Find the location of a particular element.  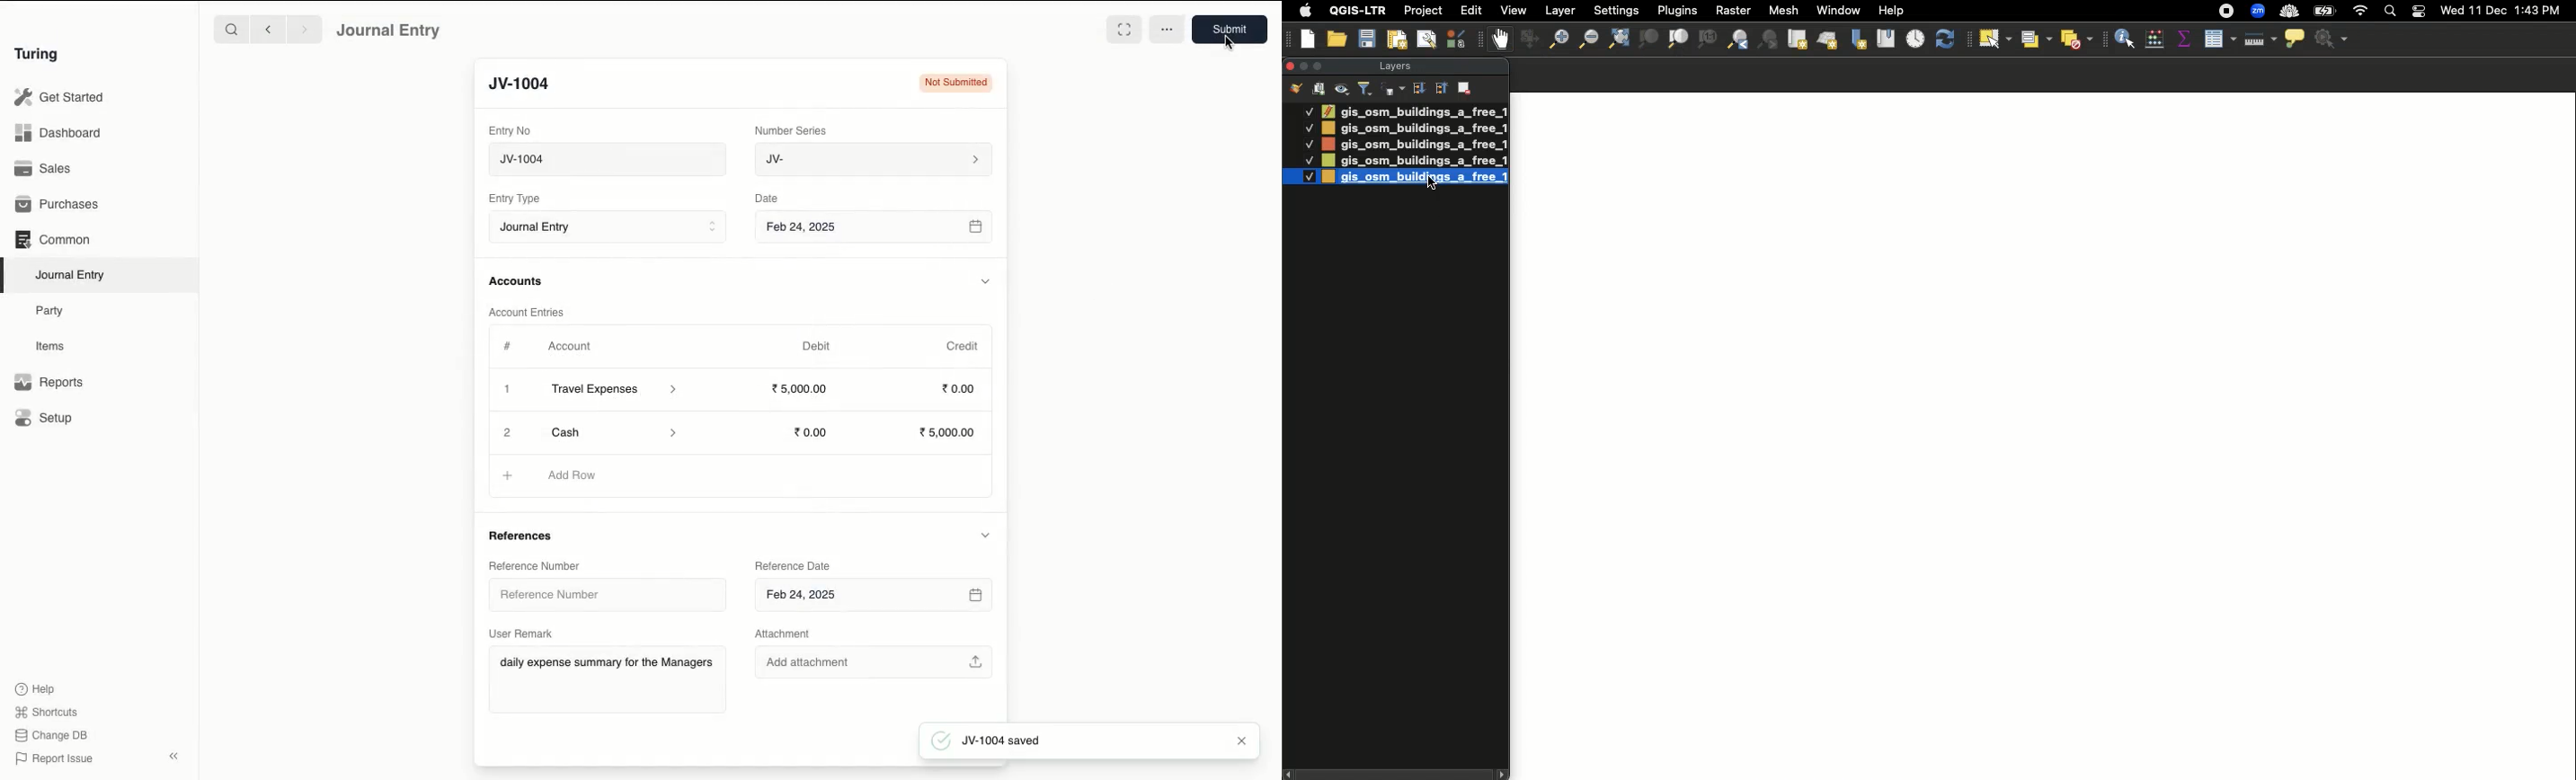

Show statistical summary is located at coordinates (2183, 40).